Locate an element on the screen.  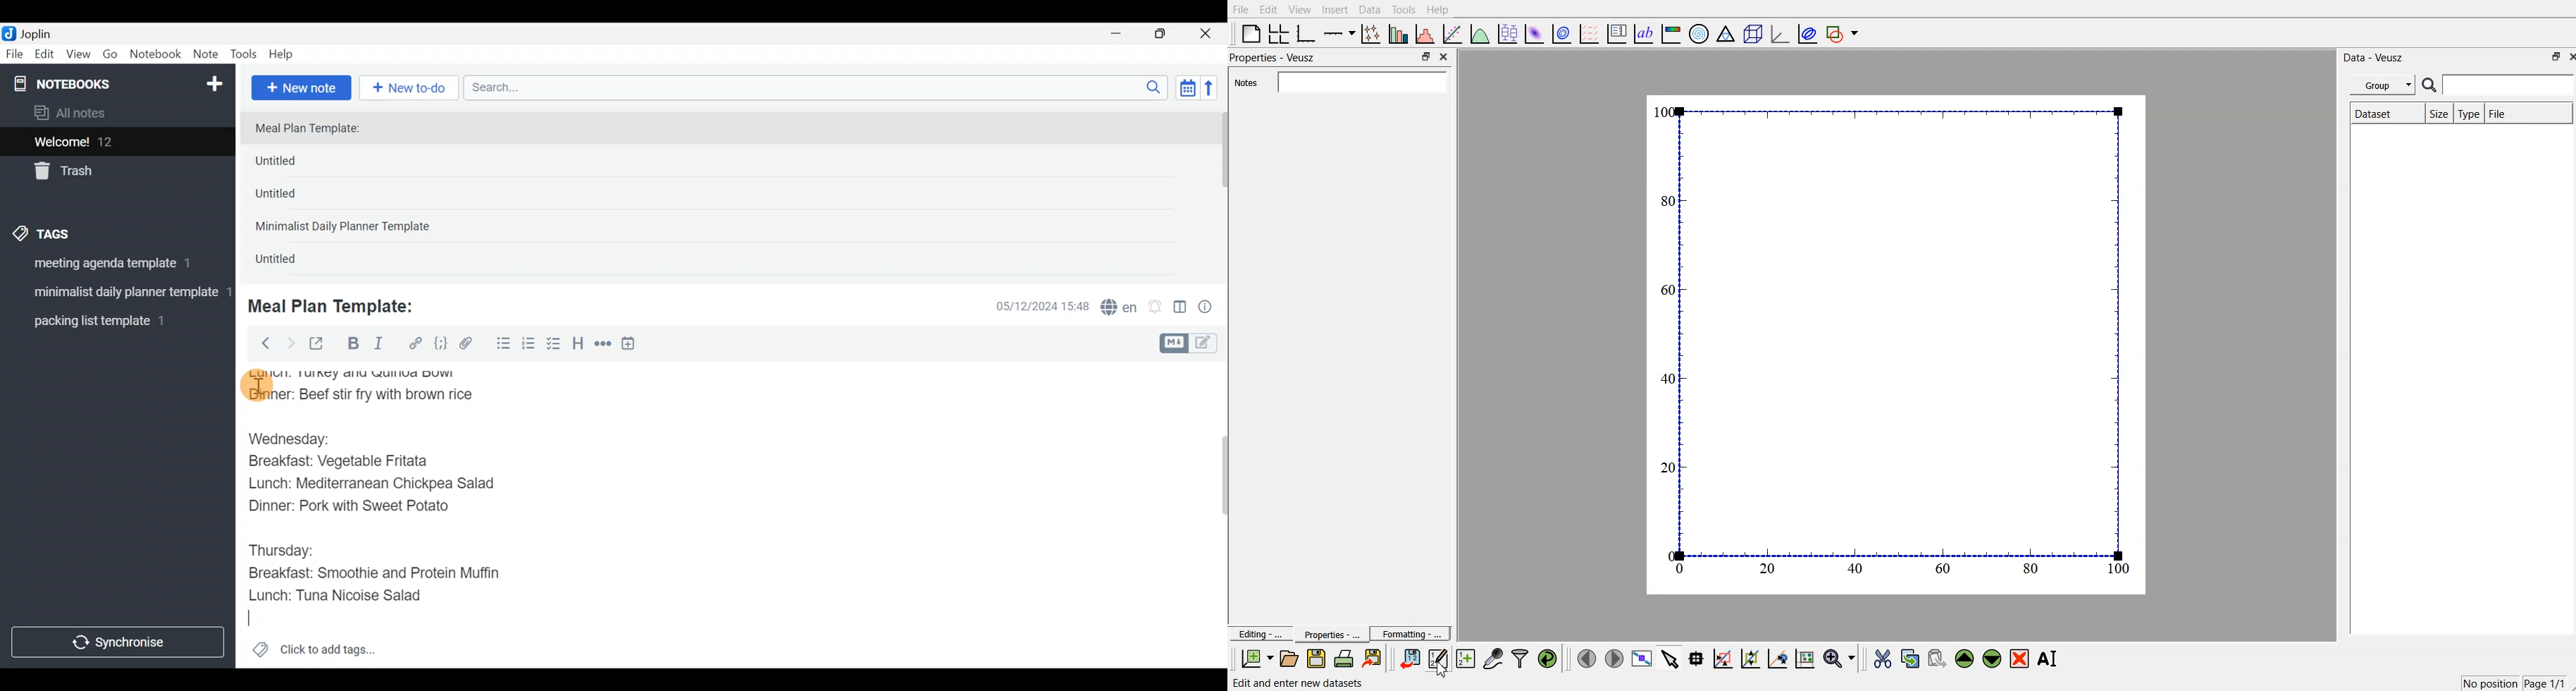
Tools is located at coordinates (244, 55).